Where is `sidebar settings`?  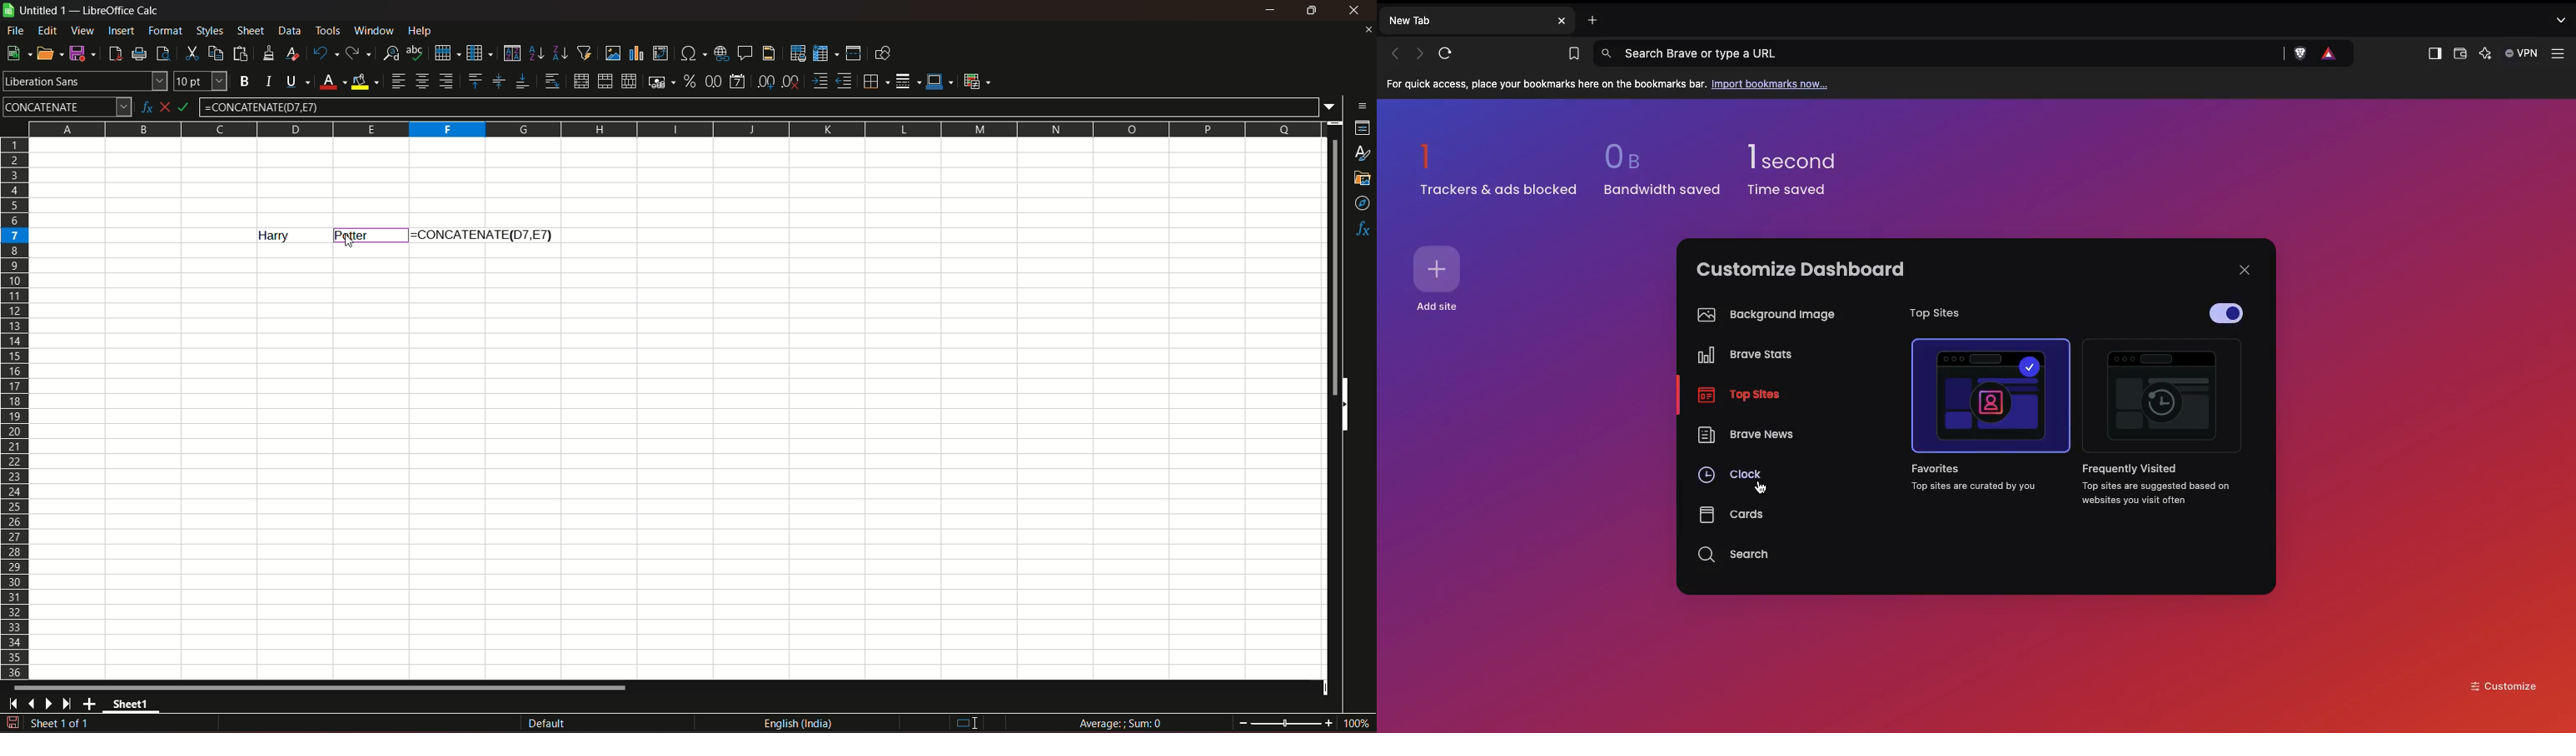
sidebar settings is located at coordinates (1363, 105).